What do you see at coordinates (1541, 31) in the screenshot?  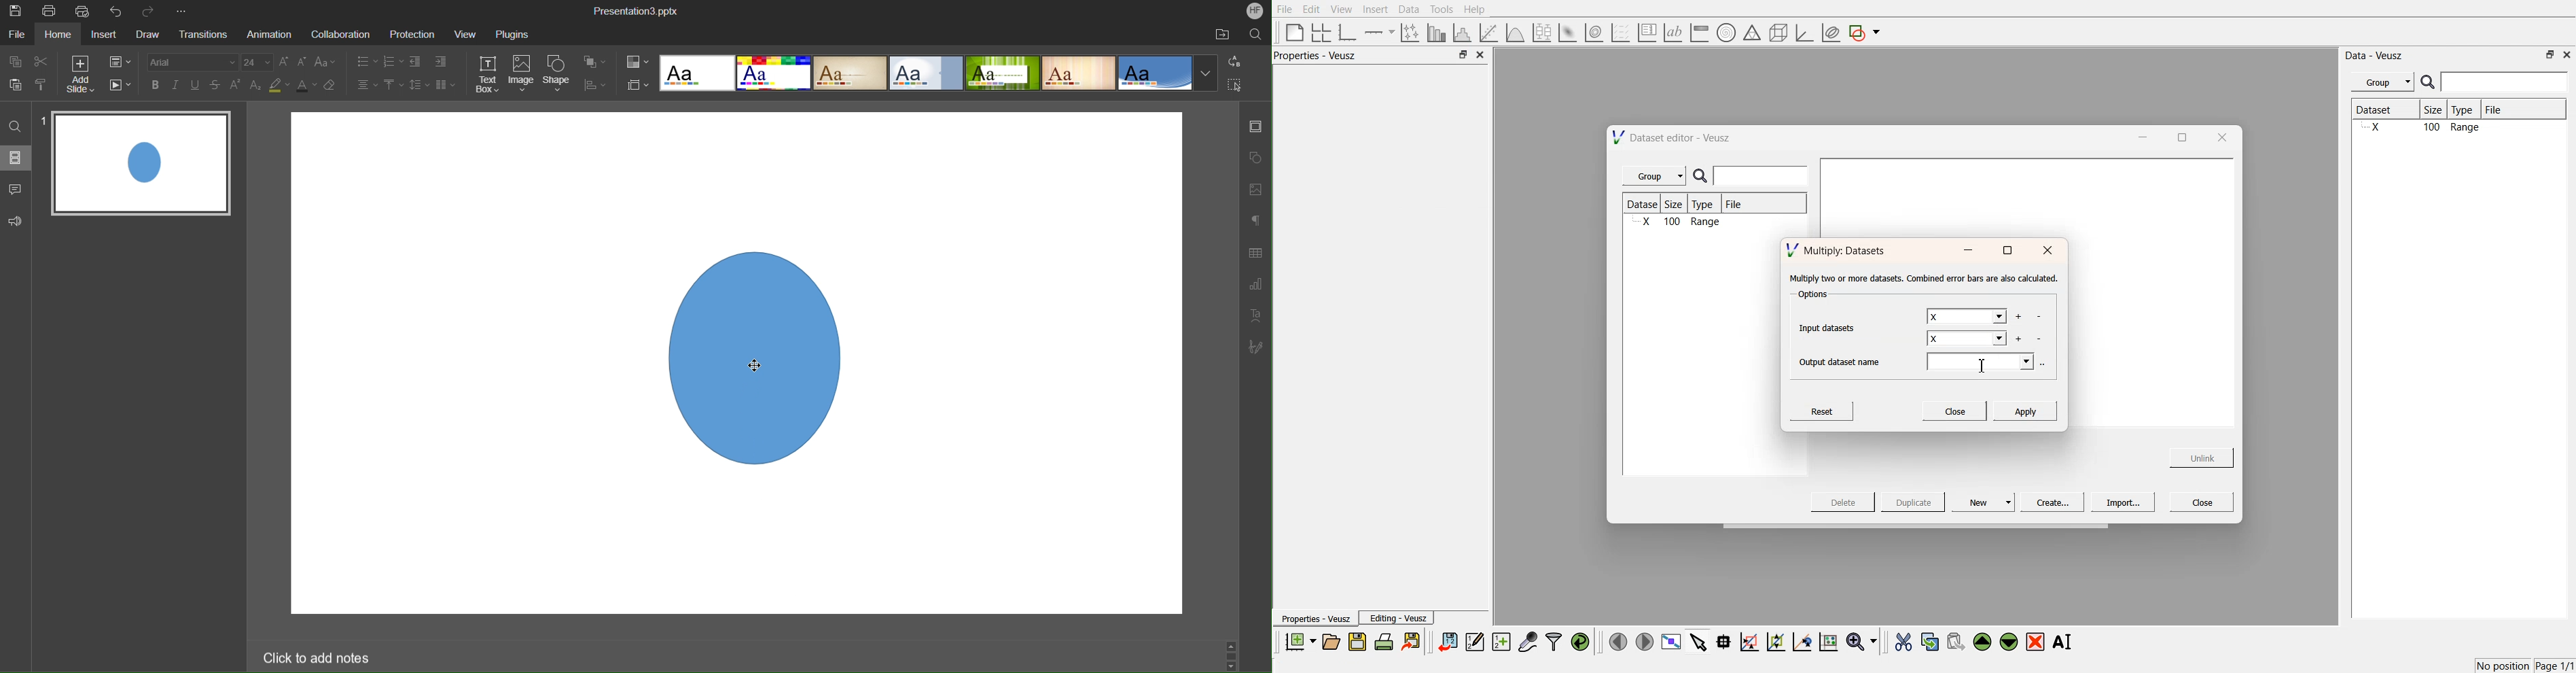 I see `plot a boxplot` at bounding box center [1541, 31].